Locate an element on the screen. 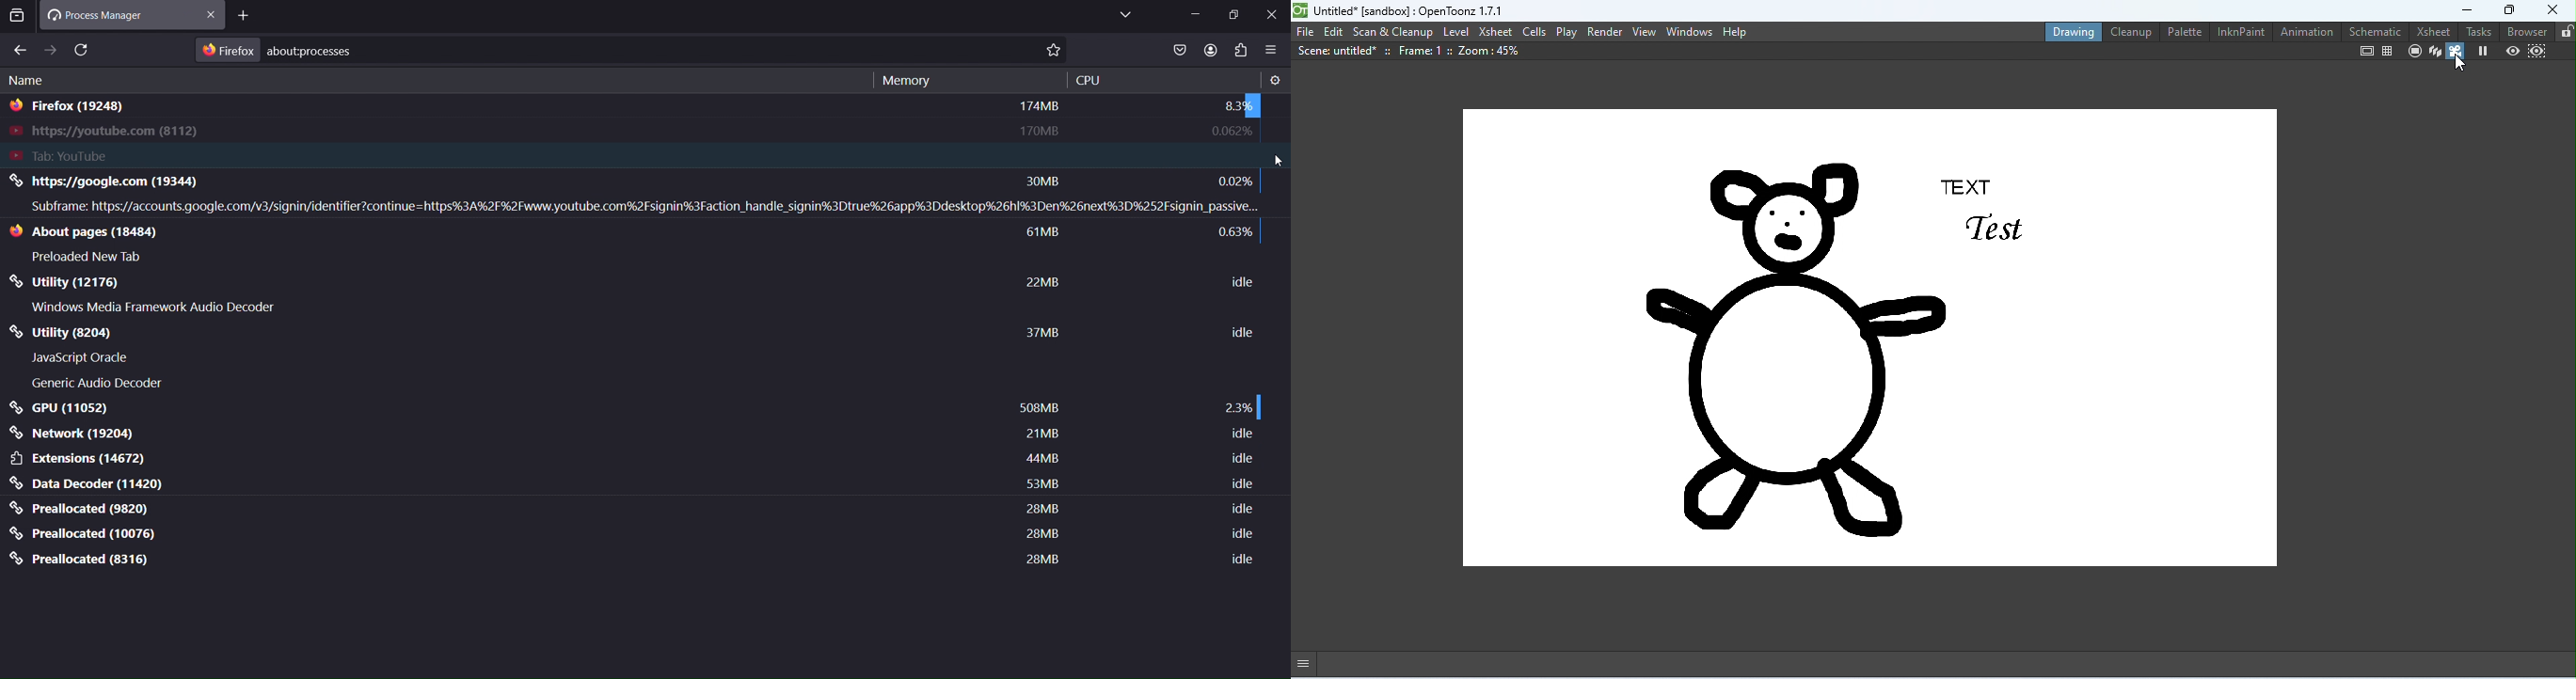  GPU is located at coordinates (60, 408).